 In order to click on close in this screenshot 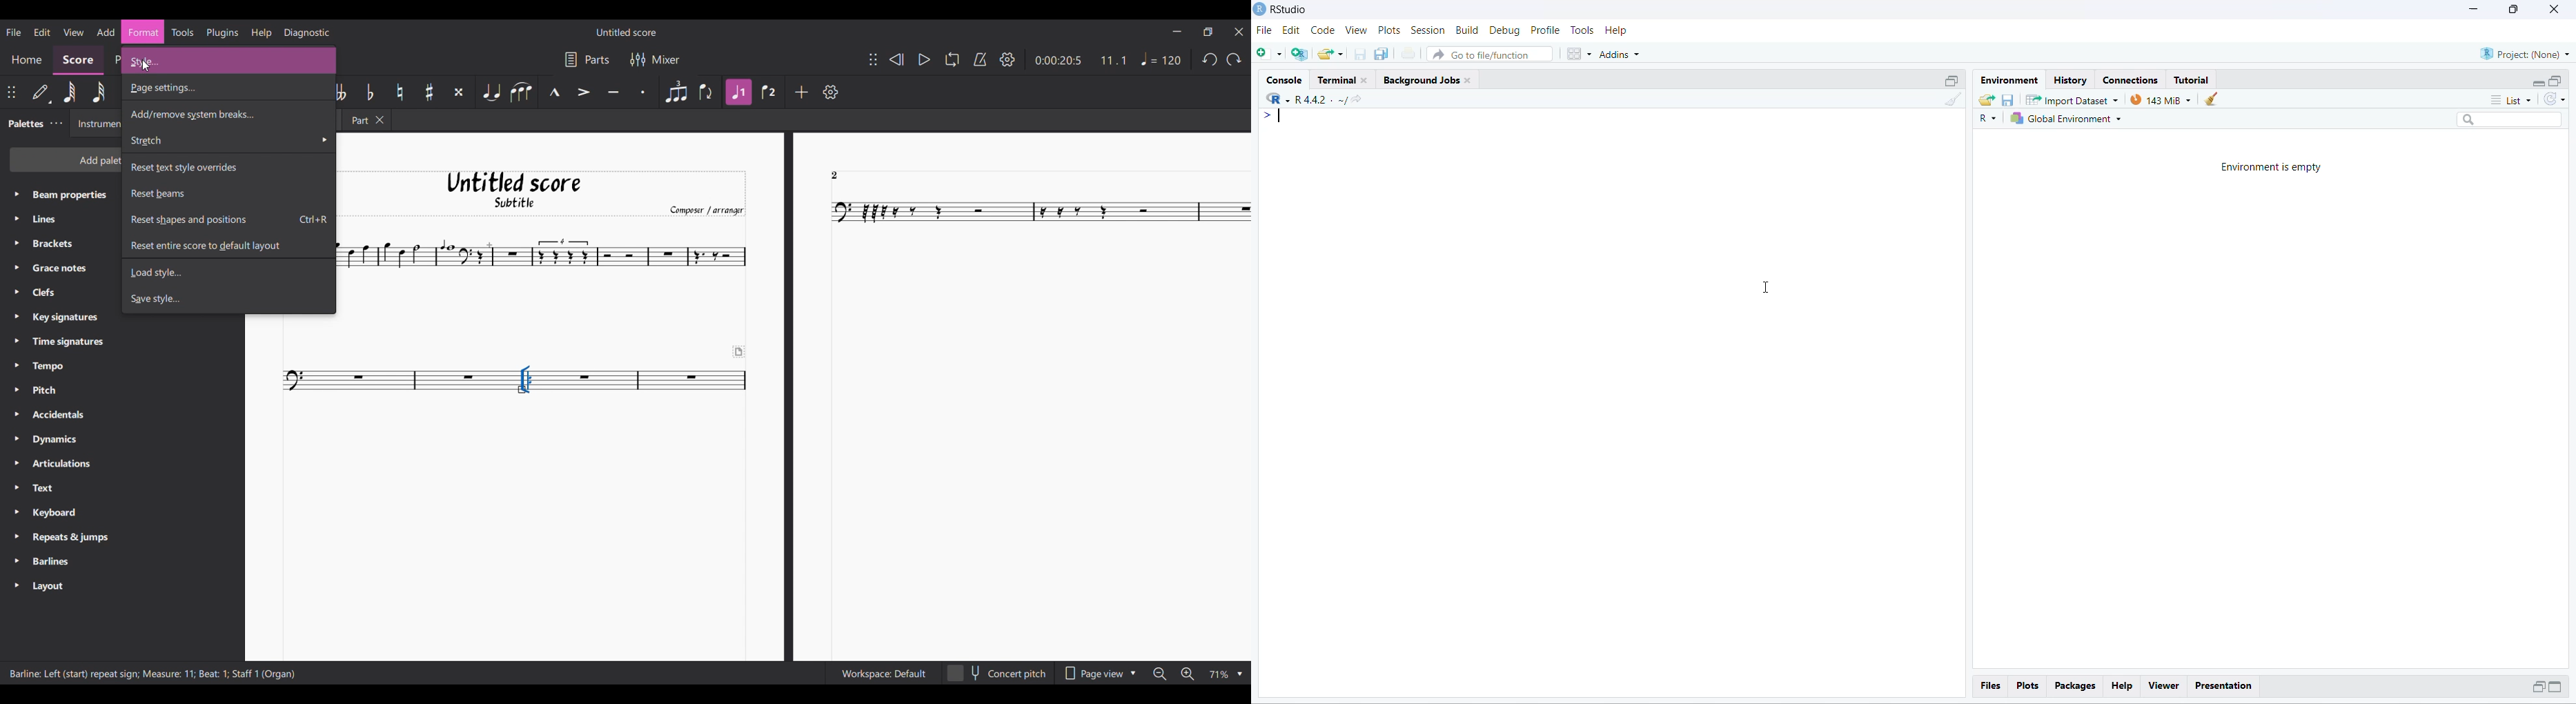, I will do `click(1468, 81)`.